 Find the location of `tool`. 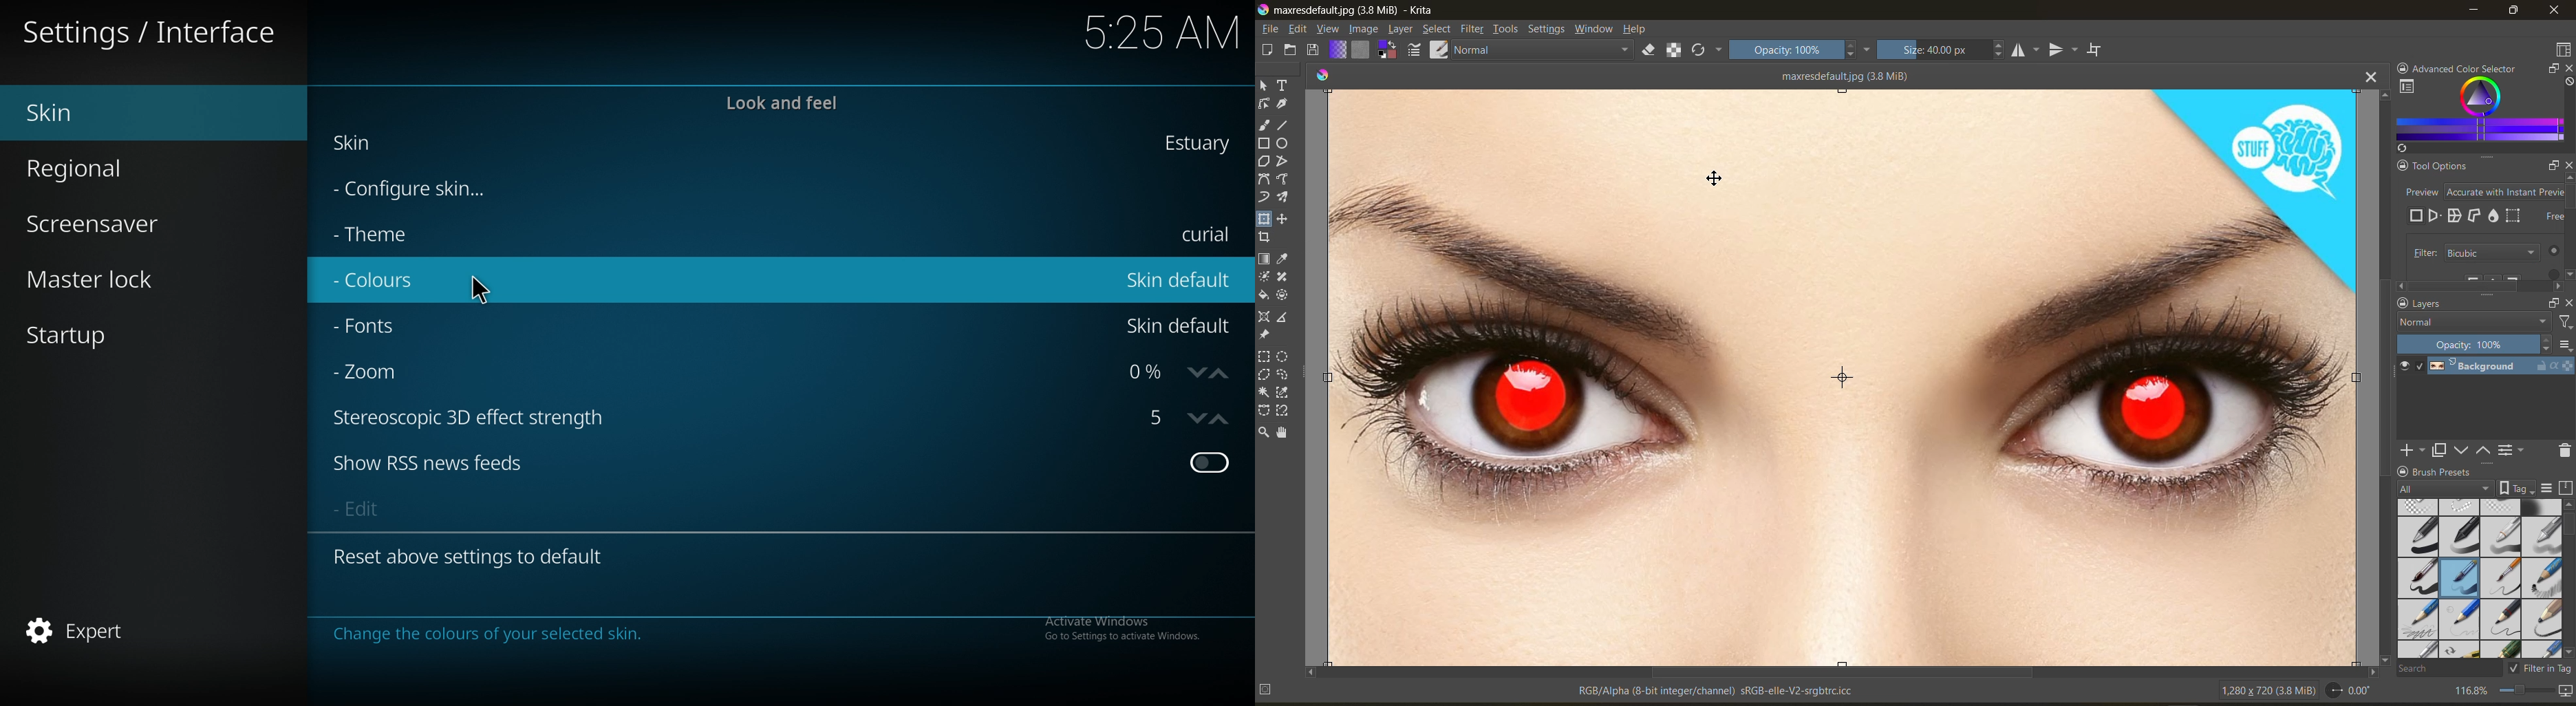

tool is located at coordinates (1263, 374).